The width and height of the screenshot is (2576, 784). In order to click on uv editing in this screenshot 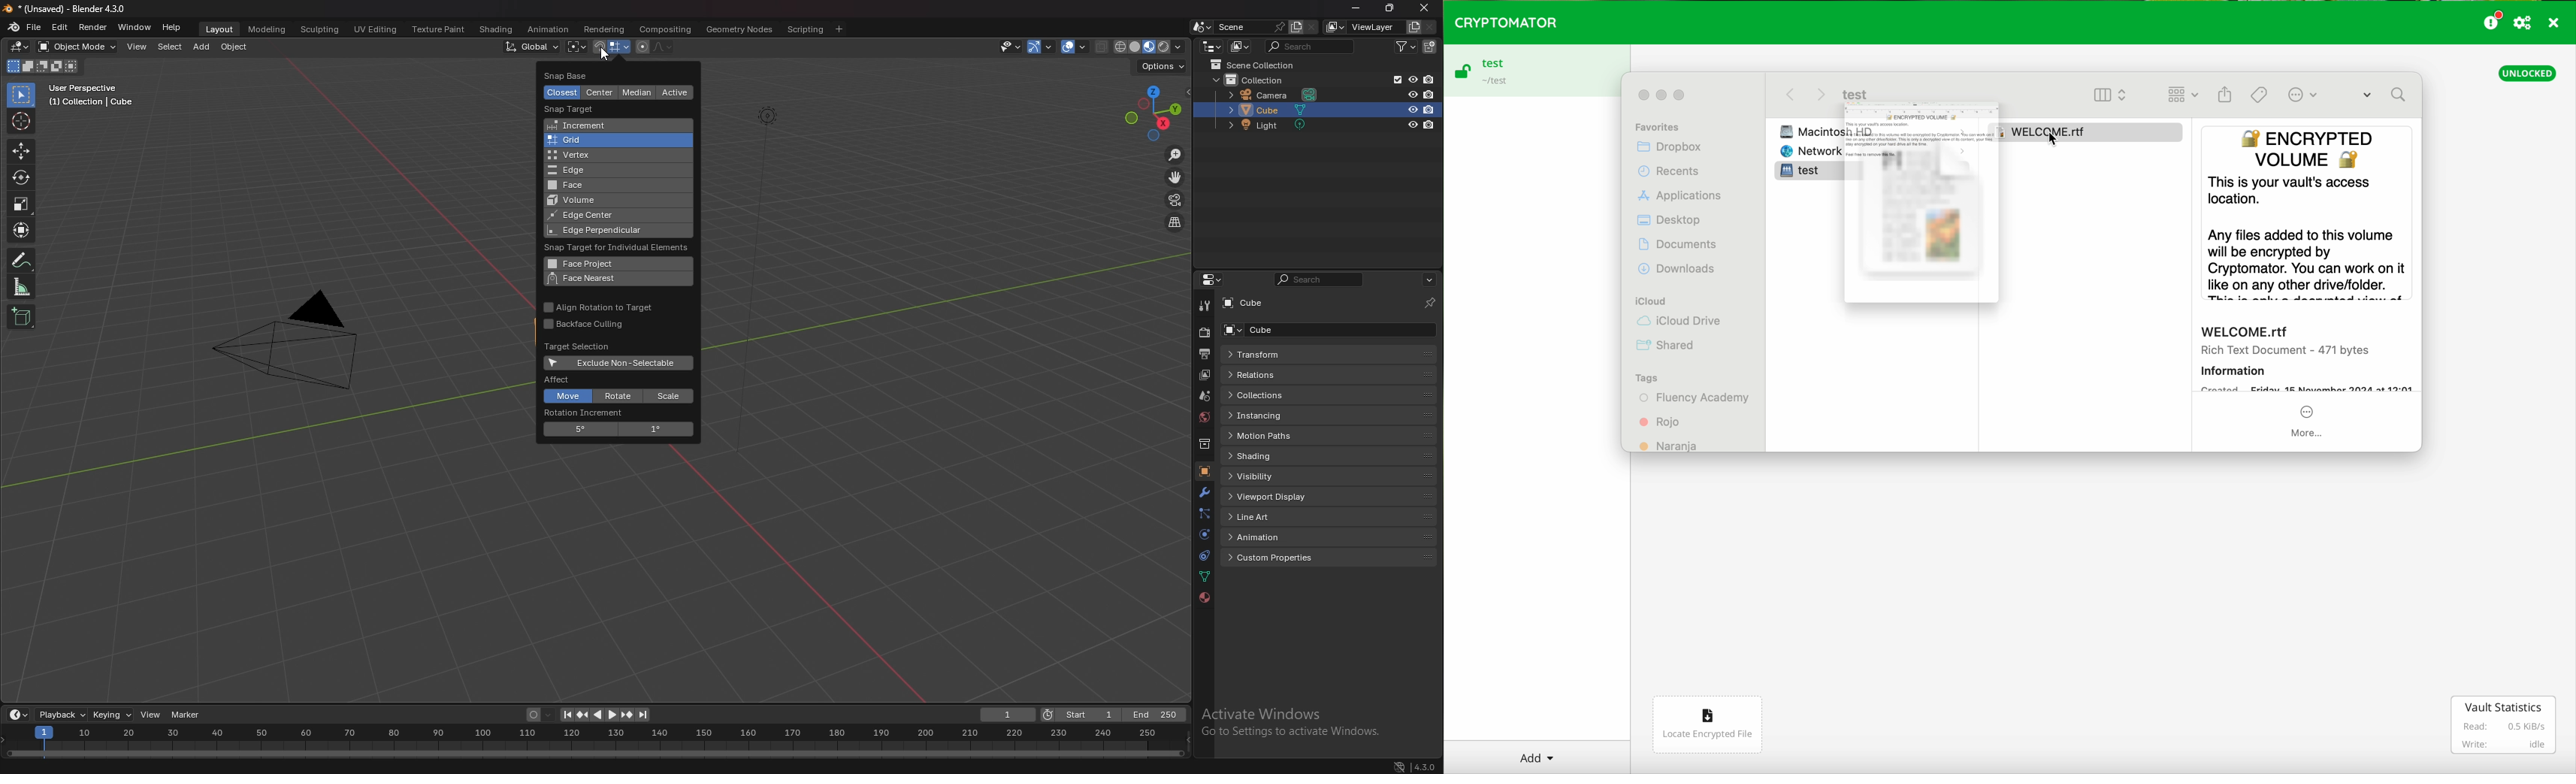, I will do `click(374, 29)`.